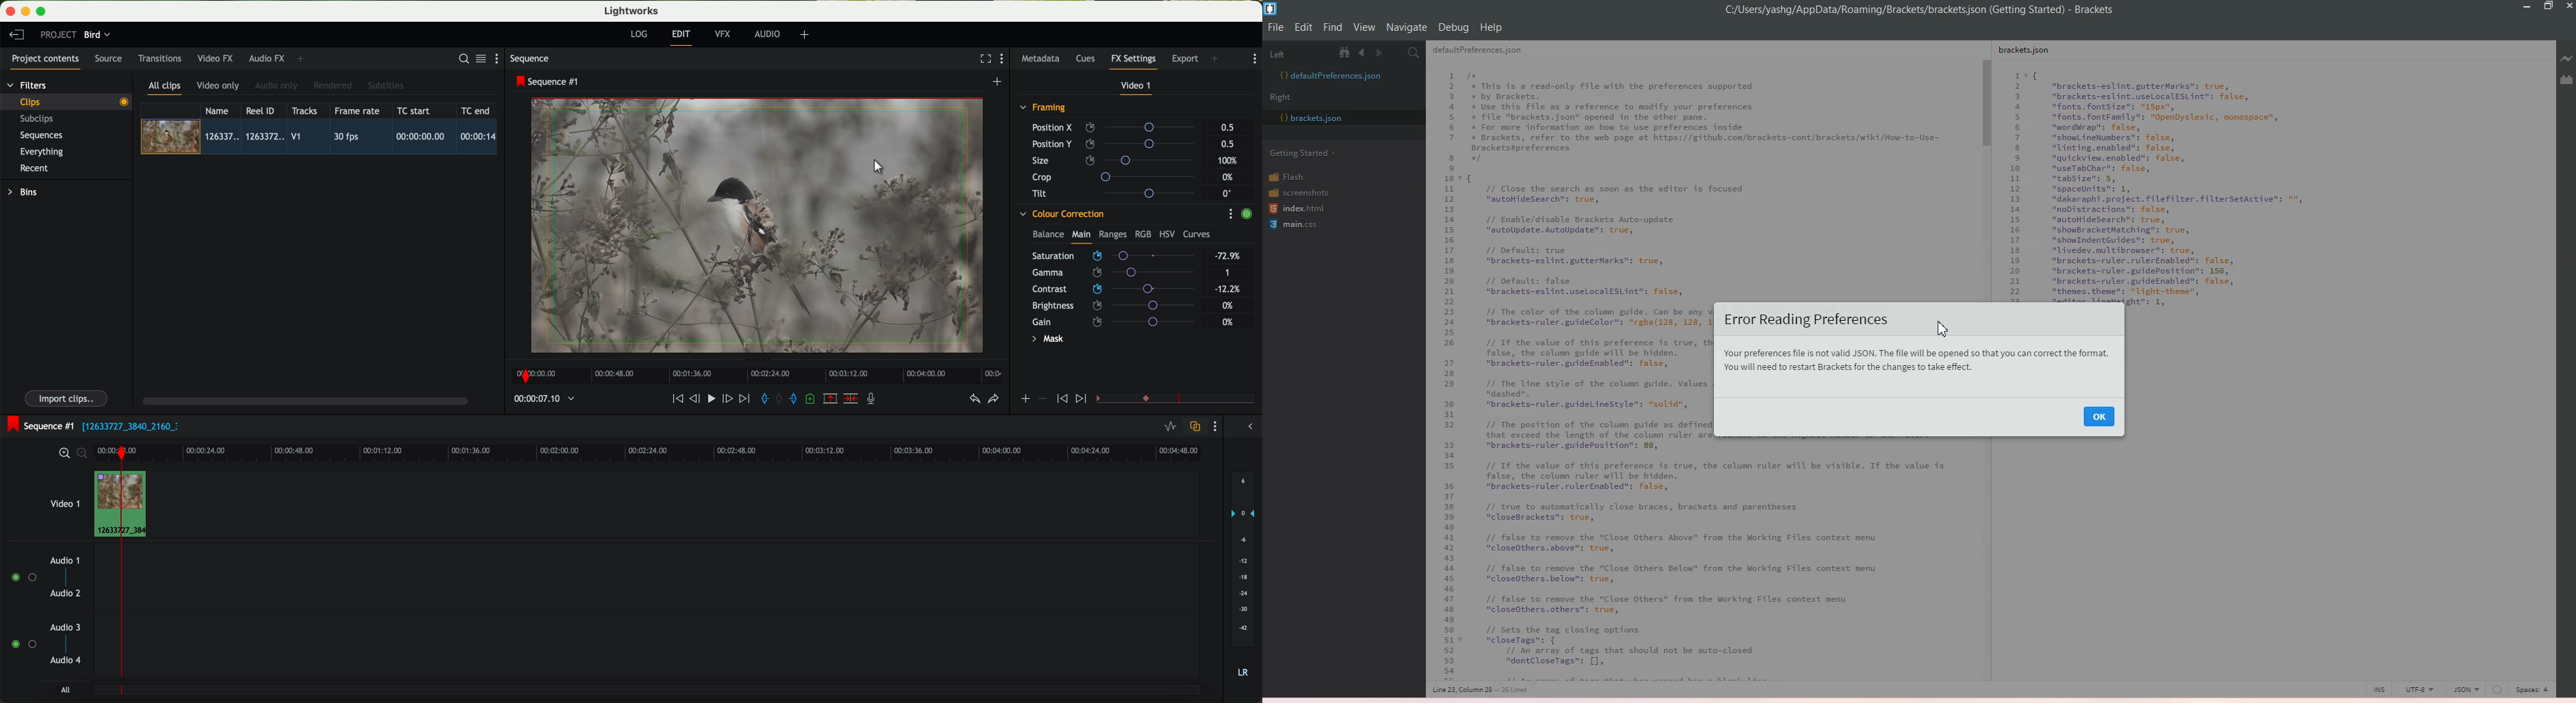 Image resolution: width=2576 pixels, height=728 pixels. What do you see at coordinates (1415, 53) in the screenshot?
I see `Find in Files` at bounding box center [1415, 53].